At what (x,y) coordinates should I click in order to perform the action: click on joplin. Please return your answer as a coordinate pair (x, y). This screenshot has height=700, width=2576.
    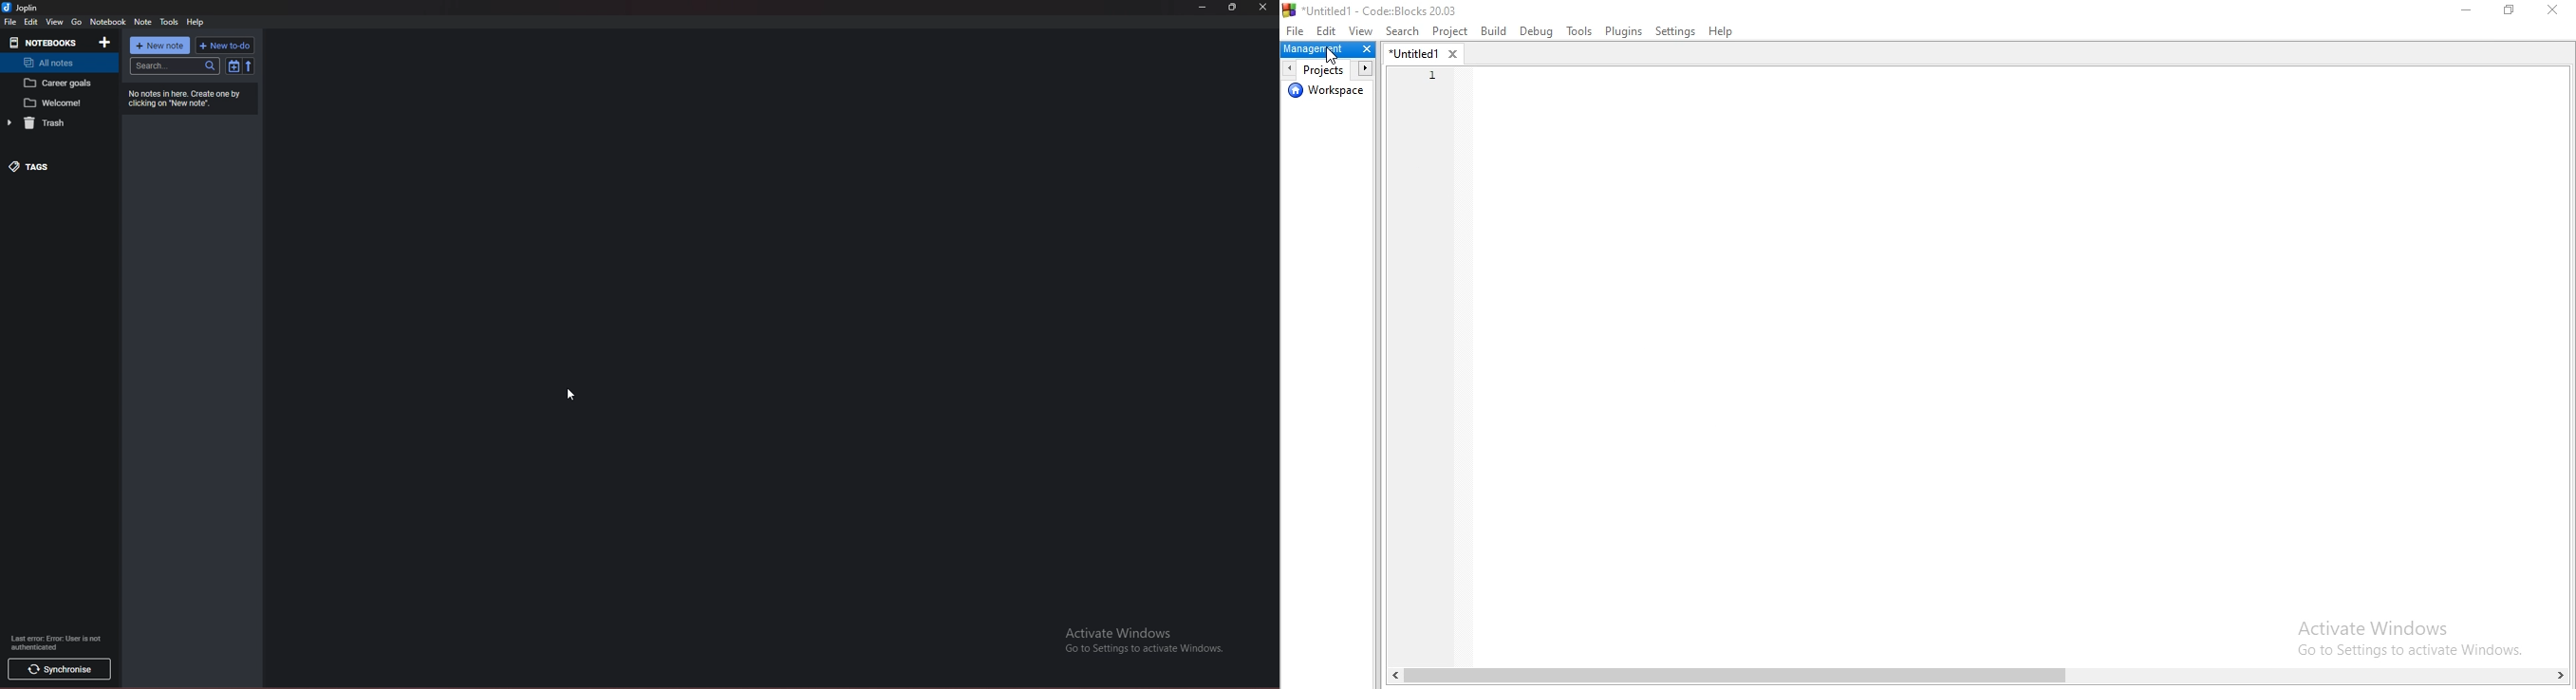
    Looking at the image, I should click on (21, 8).